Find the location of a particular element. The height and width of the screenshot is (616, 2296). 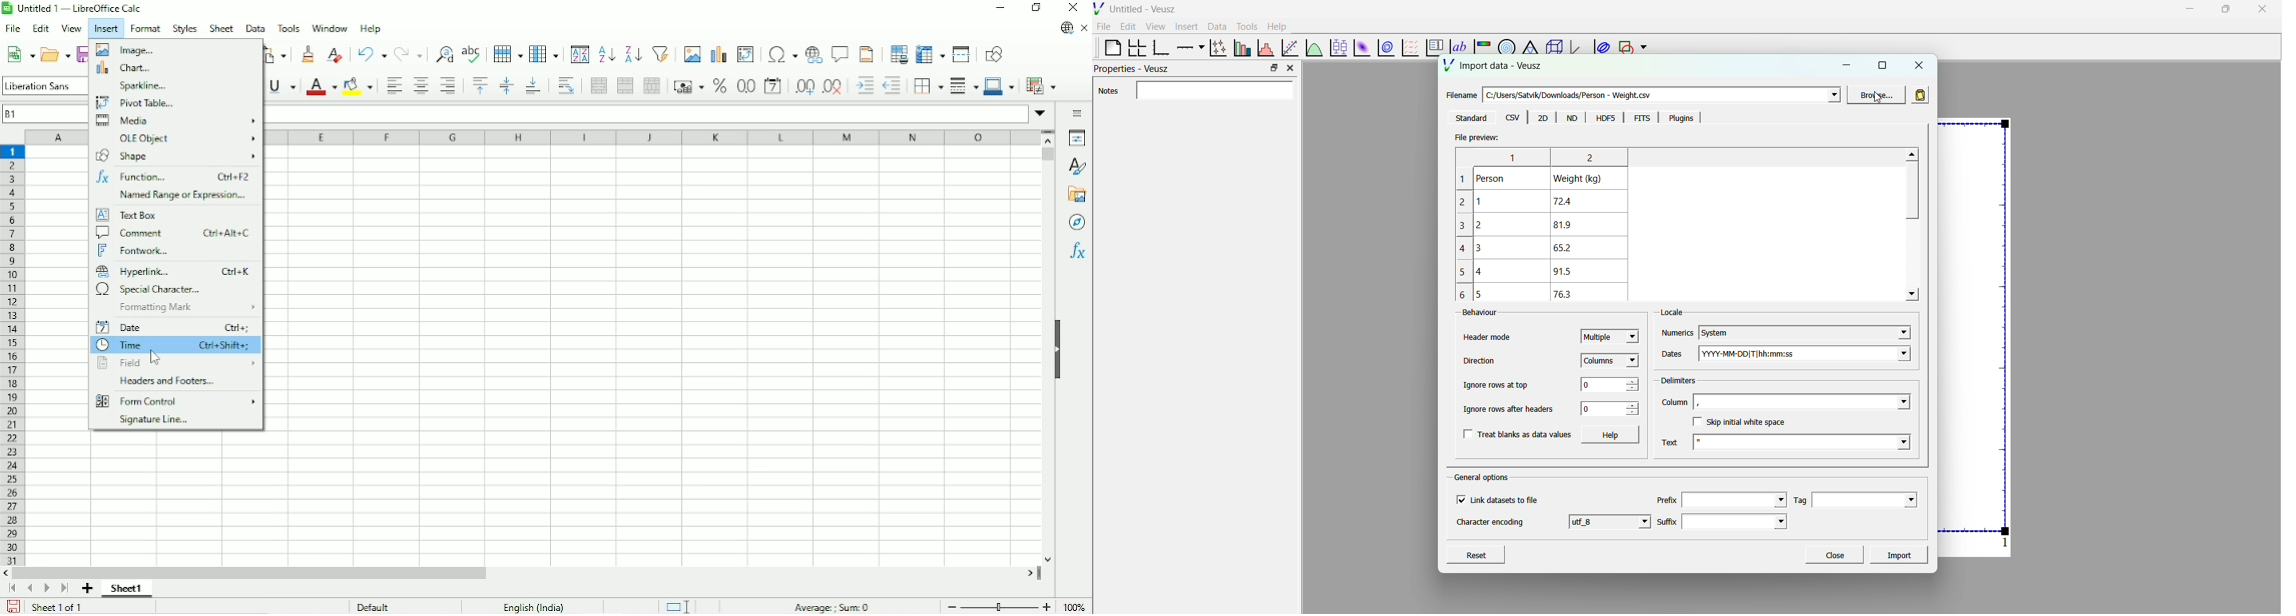

Insert special characters is located at coordinates (783, 53).